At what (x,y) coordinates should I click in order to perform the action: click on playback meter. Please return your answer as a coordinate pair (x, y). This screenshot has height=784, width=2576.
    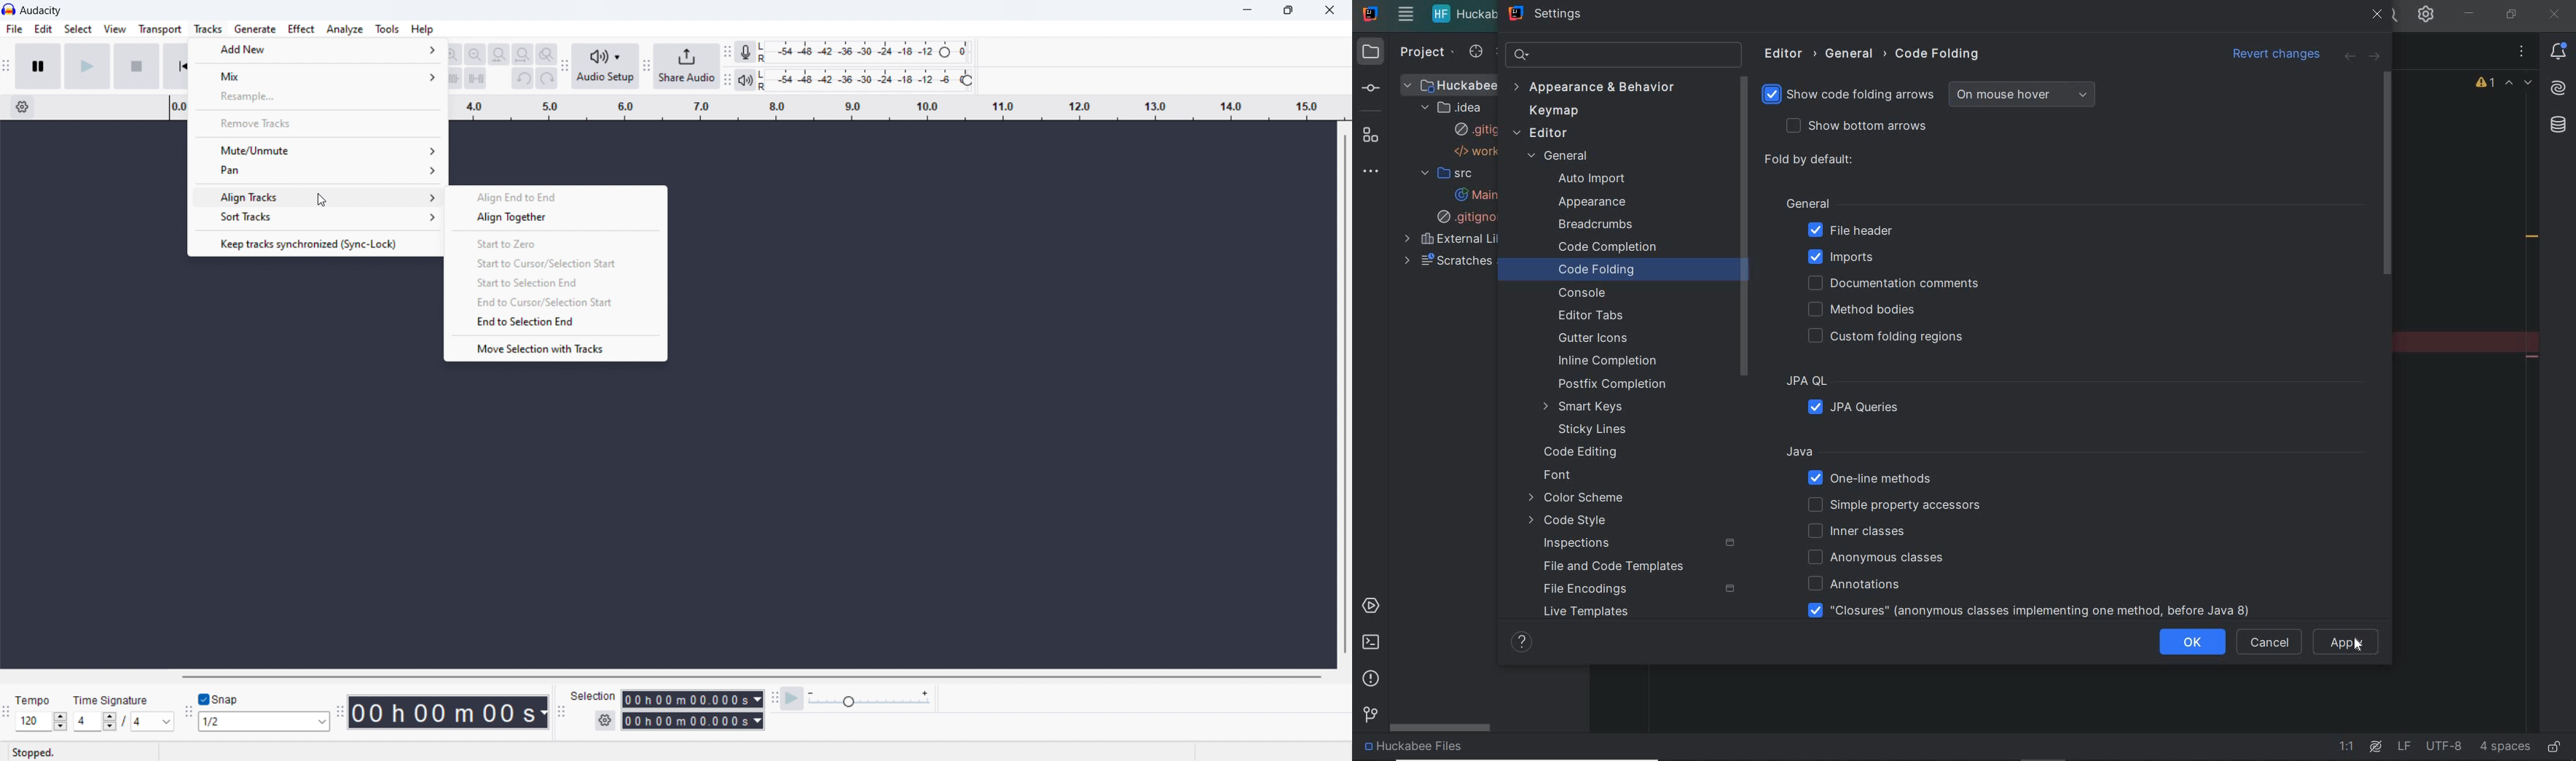
    Looking at the image, I should click on (745, 80).